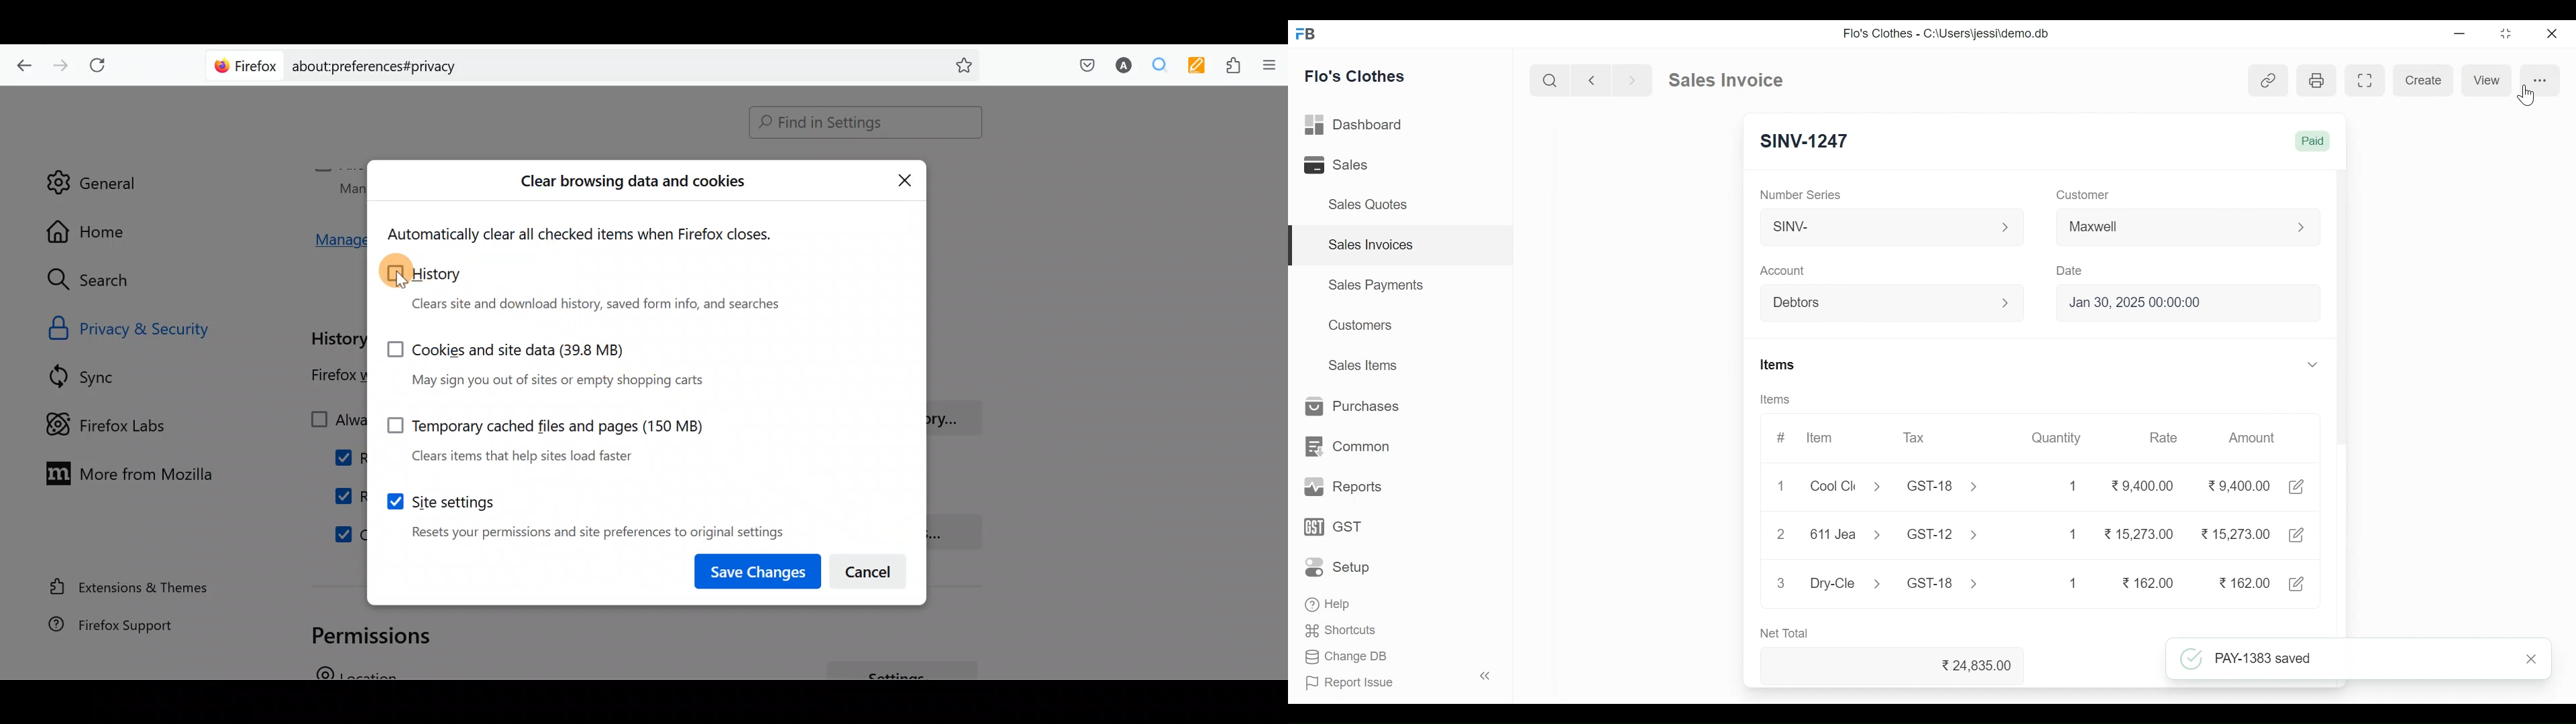 The height and width of the screenshot is (728, 2576). I want to click on Reports, so click(1340, 487).